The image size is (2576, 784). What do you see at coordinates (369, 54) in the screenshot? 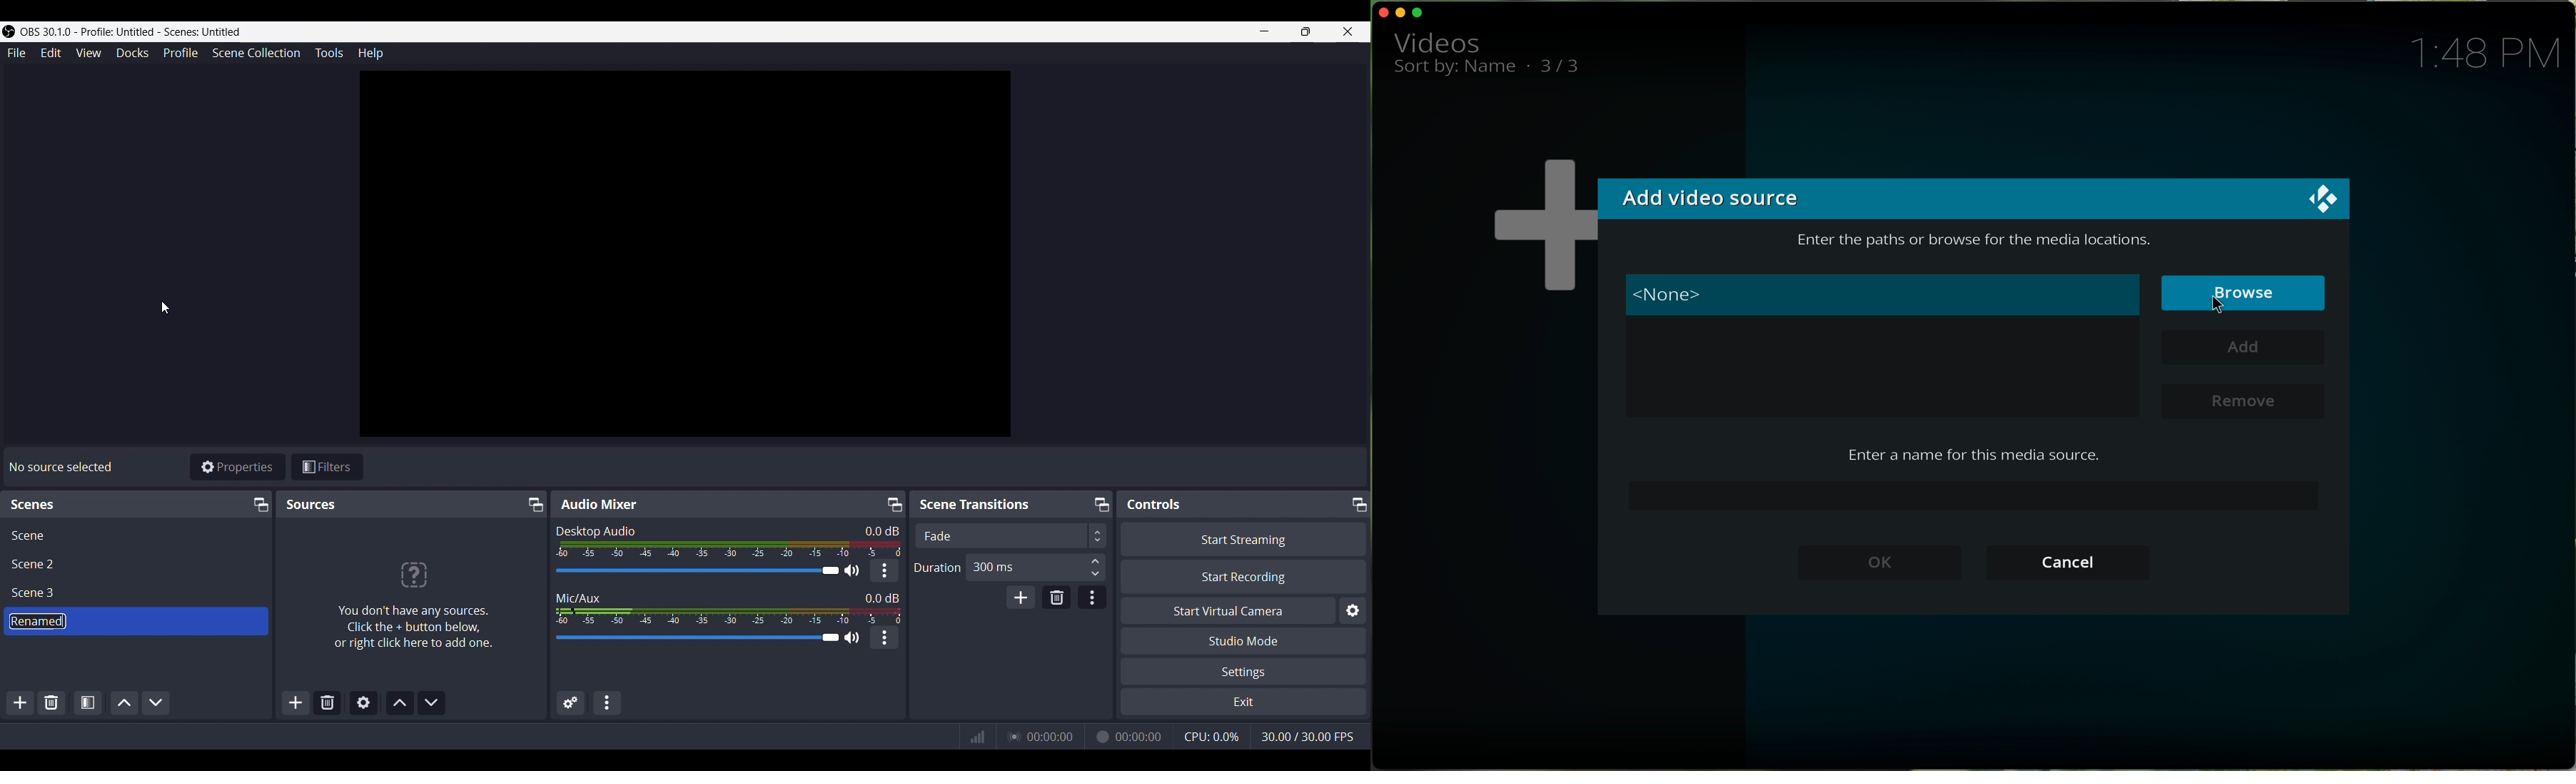
I see `Help` at bounding box center [369, 54].